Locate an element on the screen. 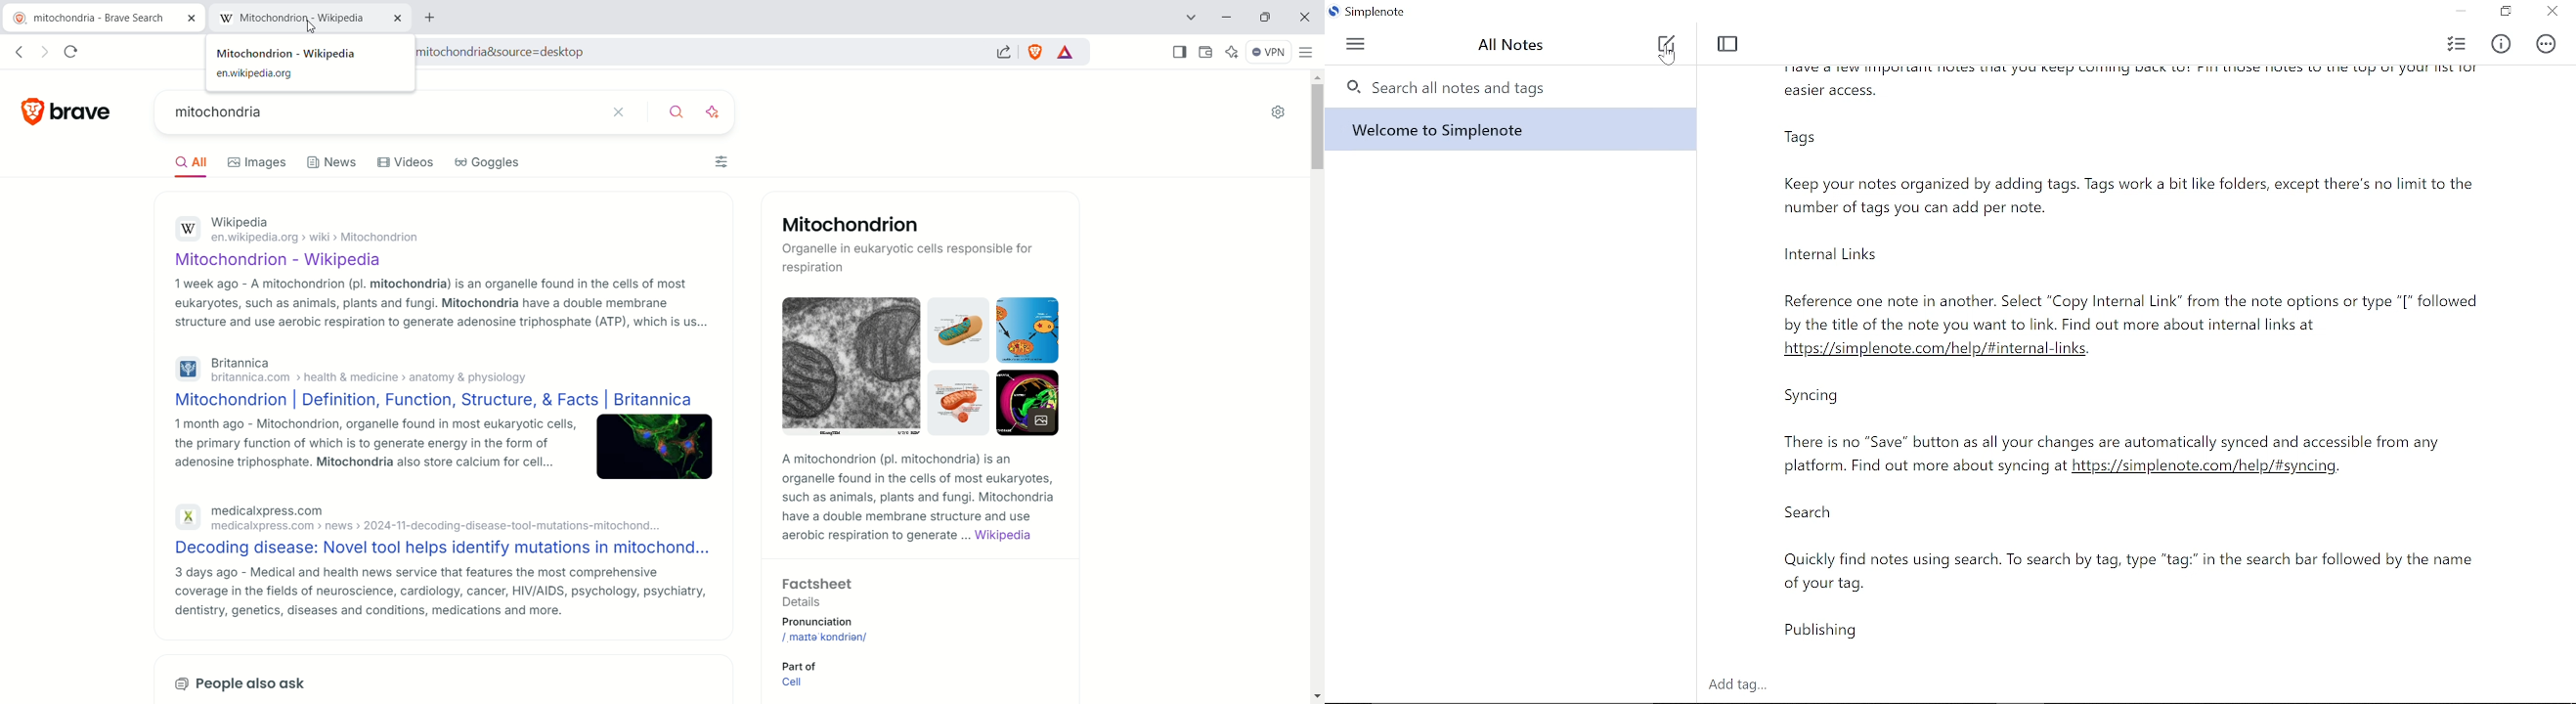 The height and width of the screenshot is (728, 2576). search button is located at coordinates (676, 114).